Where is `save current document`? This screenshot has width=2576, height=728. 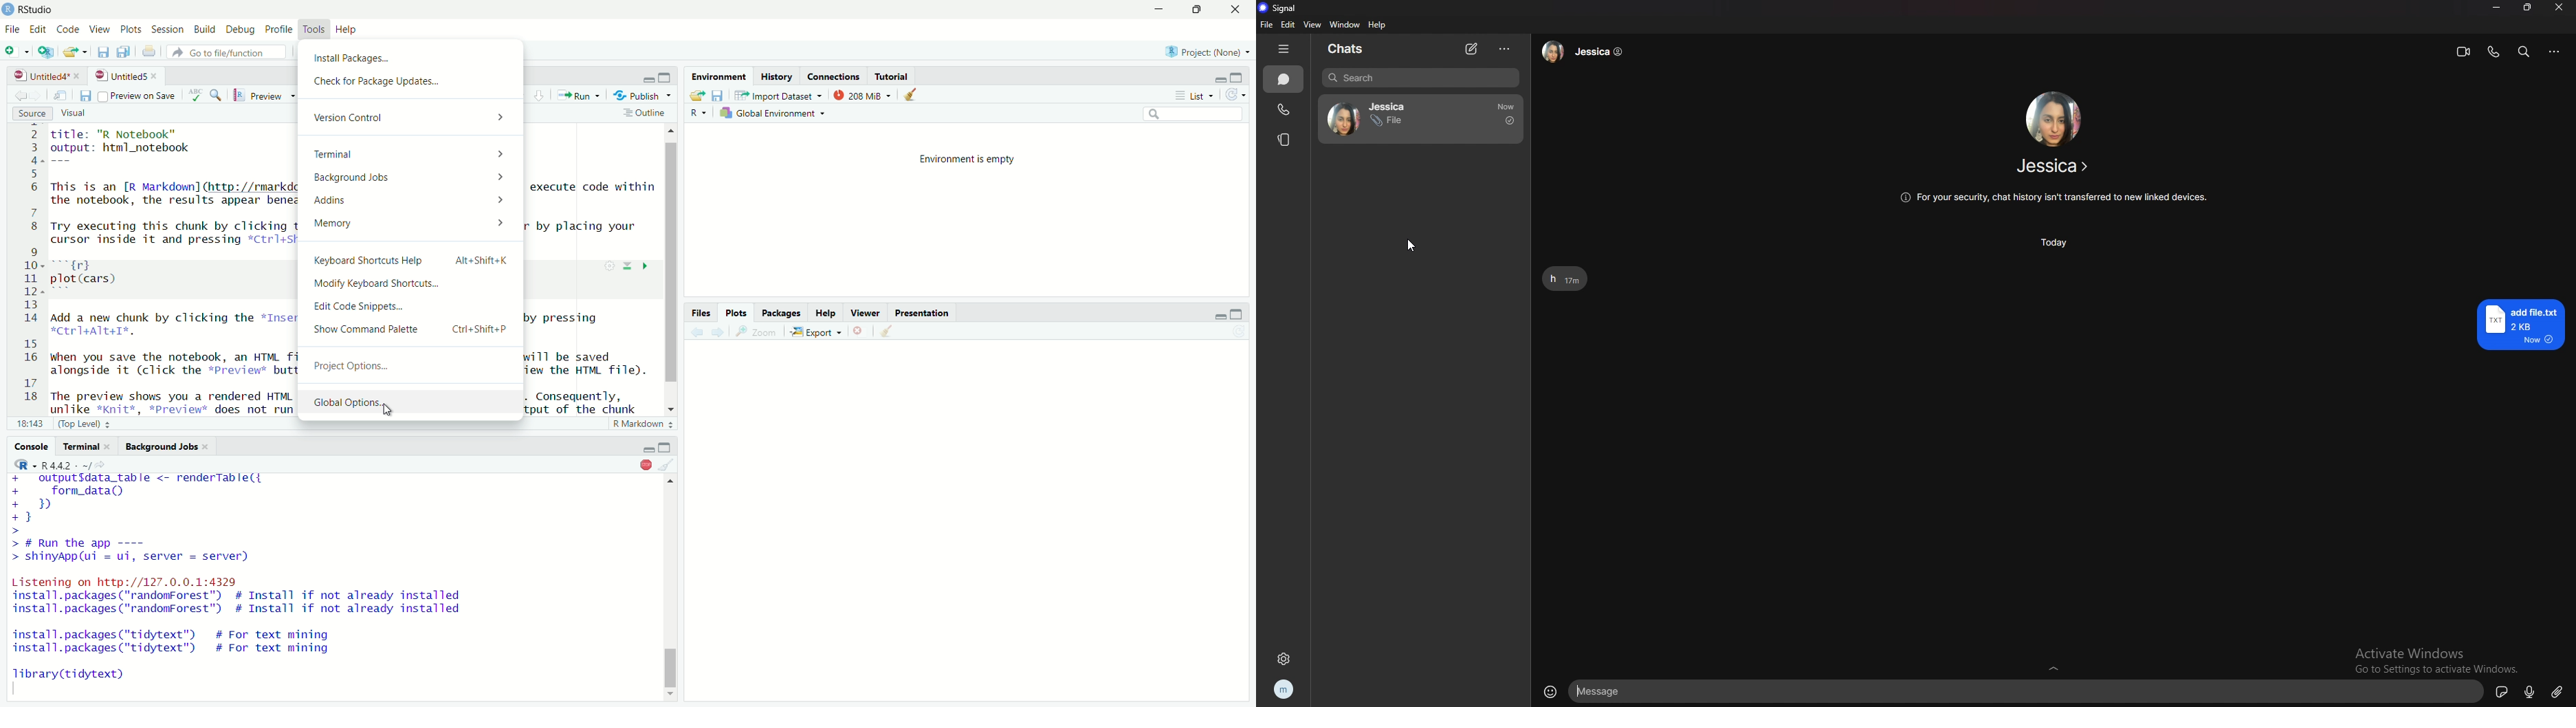
save current document is located at coordinates (103, 52).